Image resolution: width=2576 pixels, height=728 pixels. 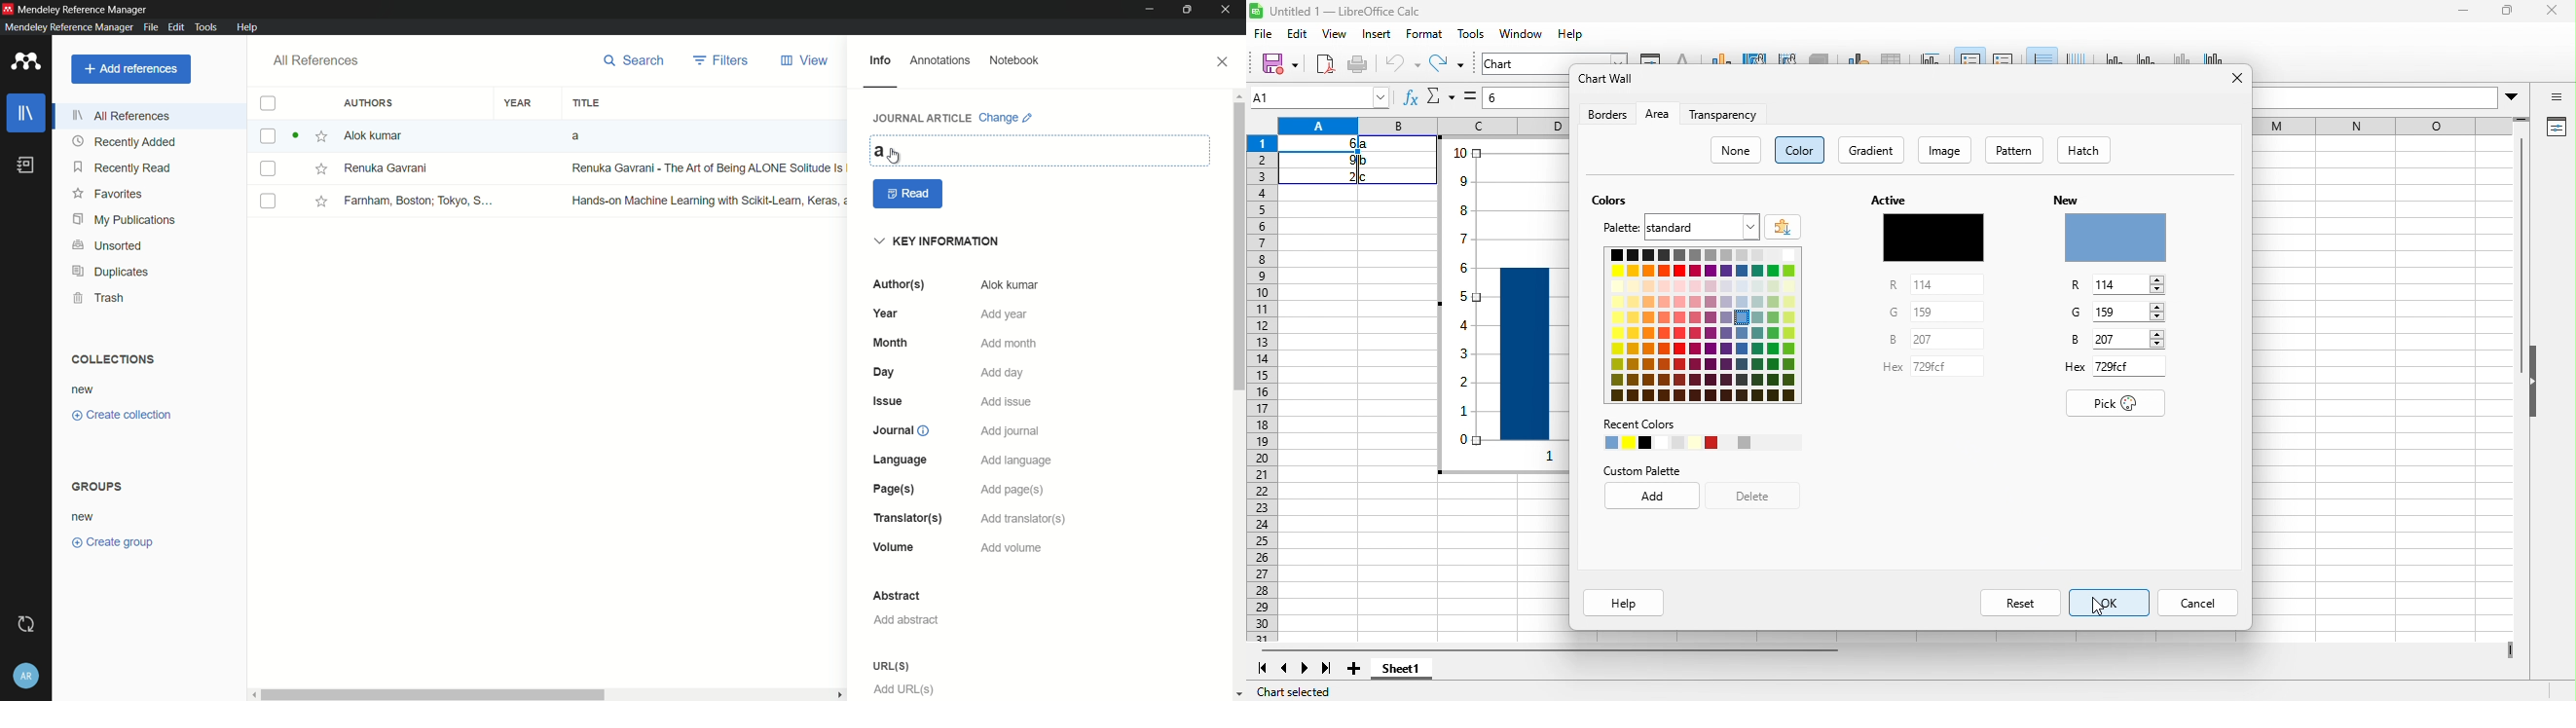 I want to click on authors, so click(x=371, y=103).